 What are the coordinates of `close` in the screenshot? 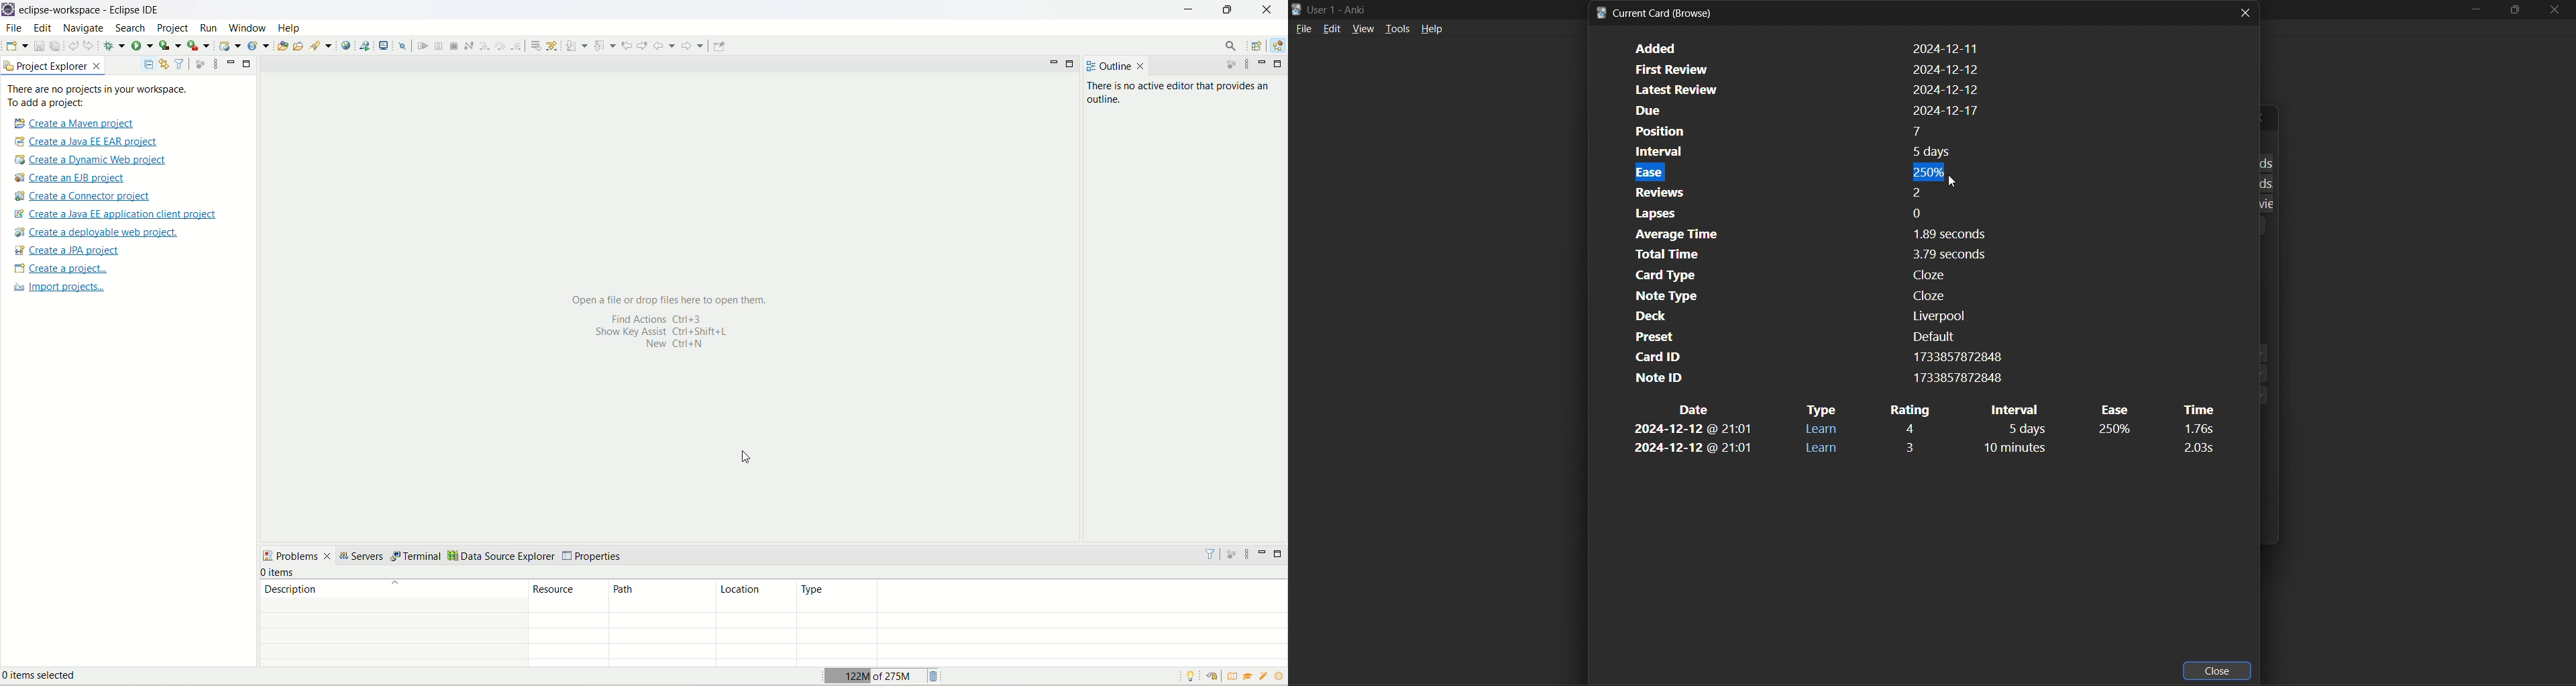 It's located at (2218, 670).